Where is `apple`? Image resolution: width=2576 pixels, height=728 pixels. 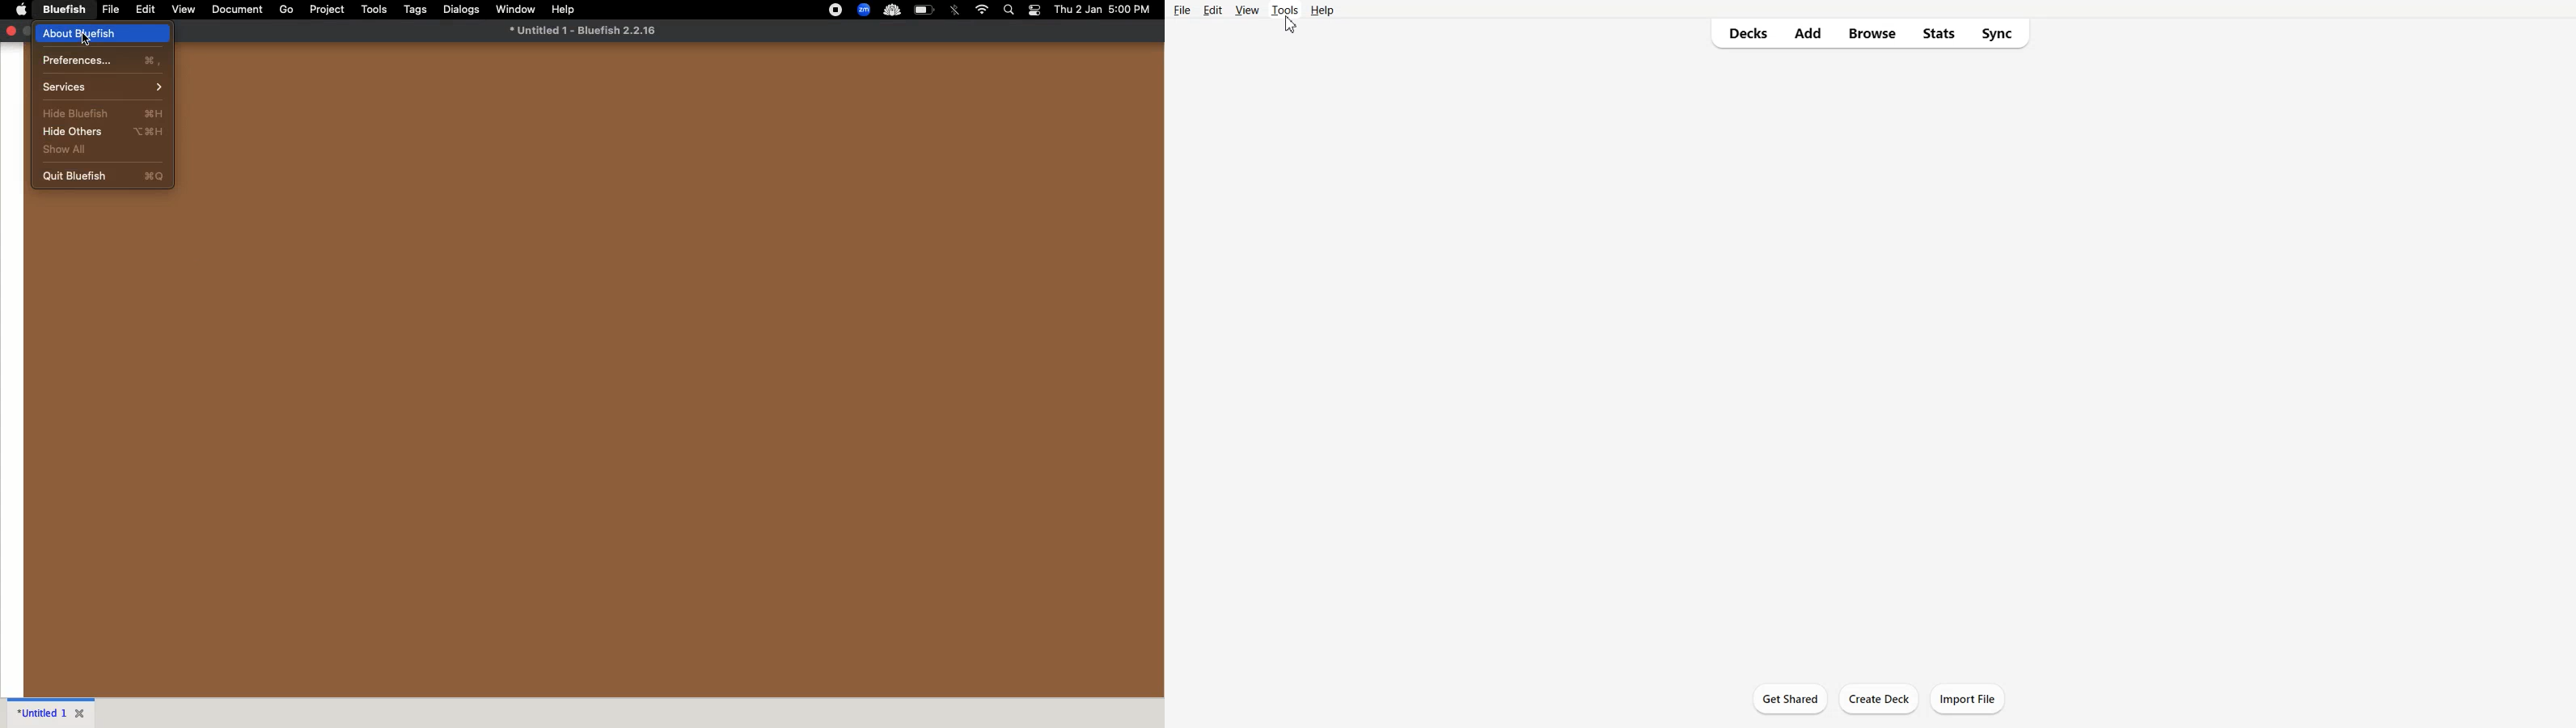
apple is located at coordinates (20, 8).